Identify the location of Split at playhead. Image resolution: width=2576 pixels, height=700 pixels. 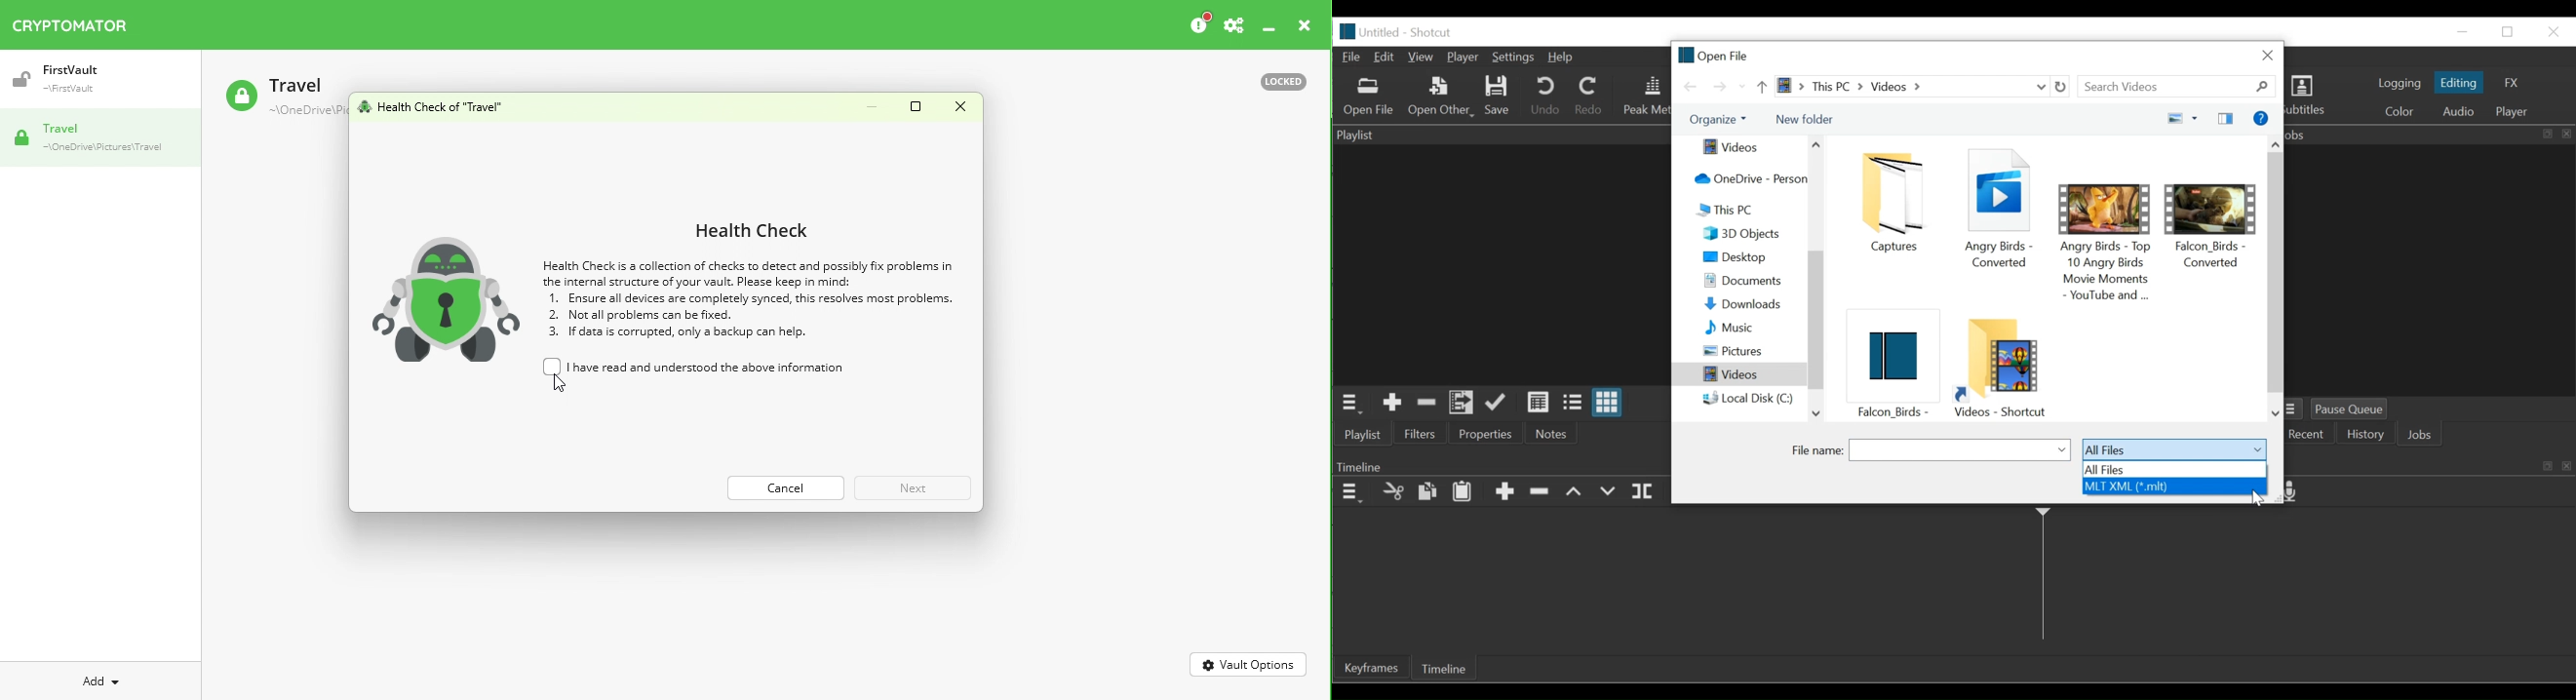
(1644, 492).